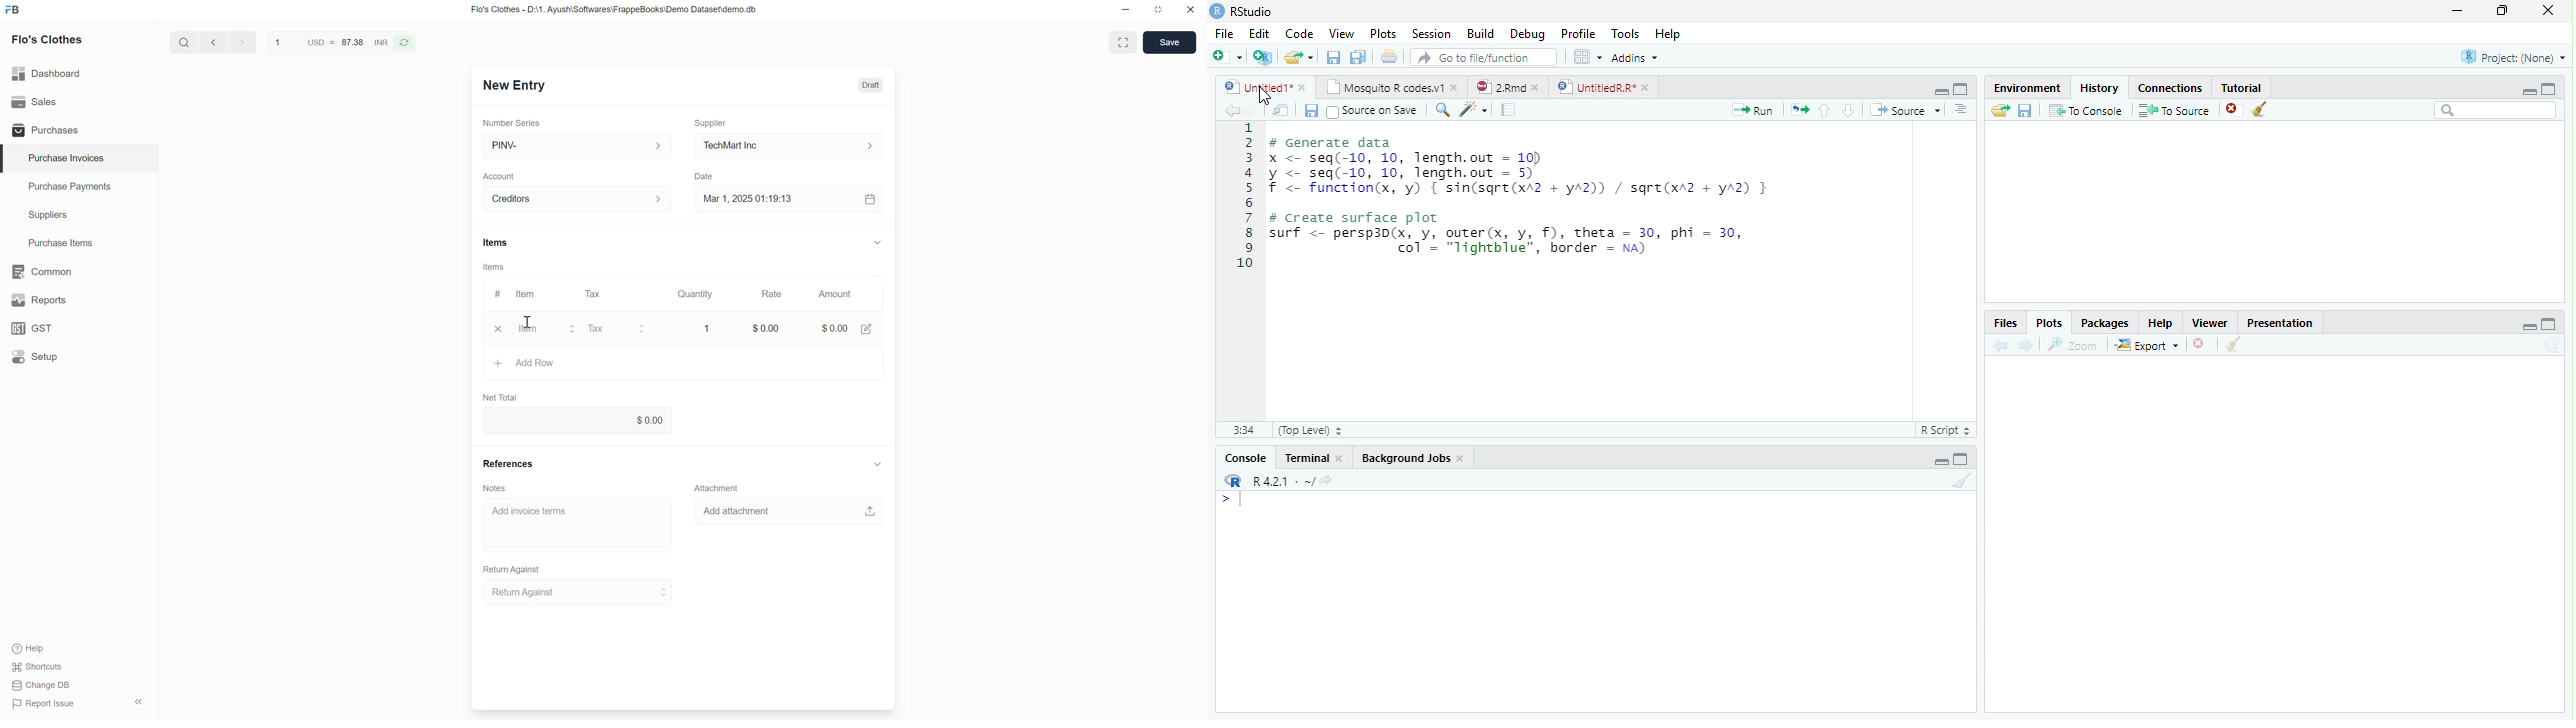 Image resolution: width=2576 pixels, height=728 pixels. What do you see at coordinates (2161, 322) in the screenshot?
I see `Help` at bounding box center [2161, 322].